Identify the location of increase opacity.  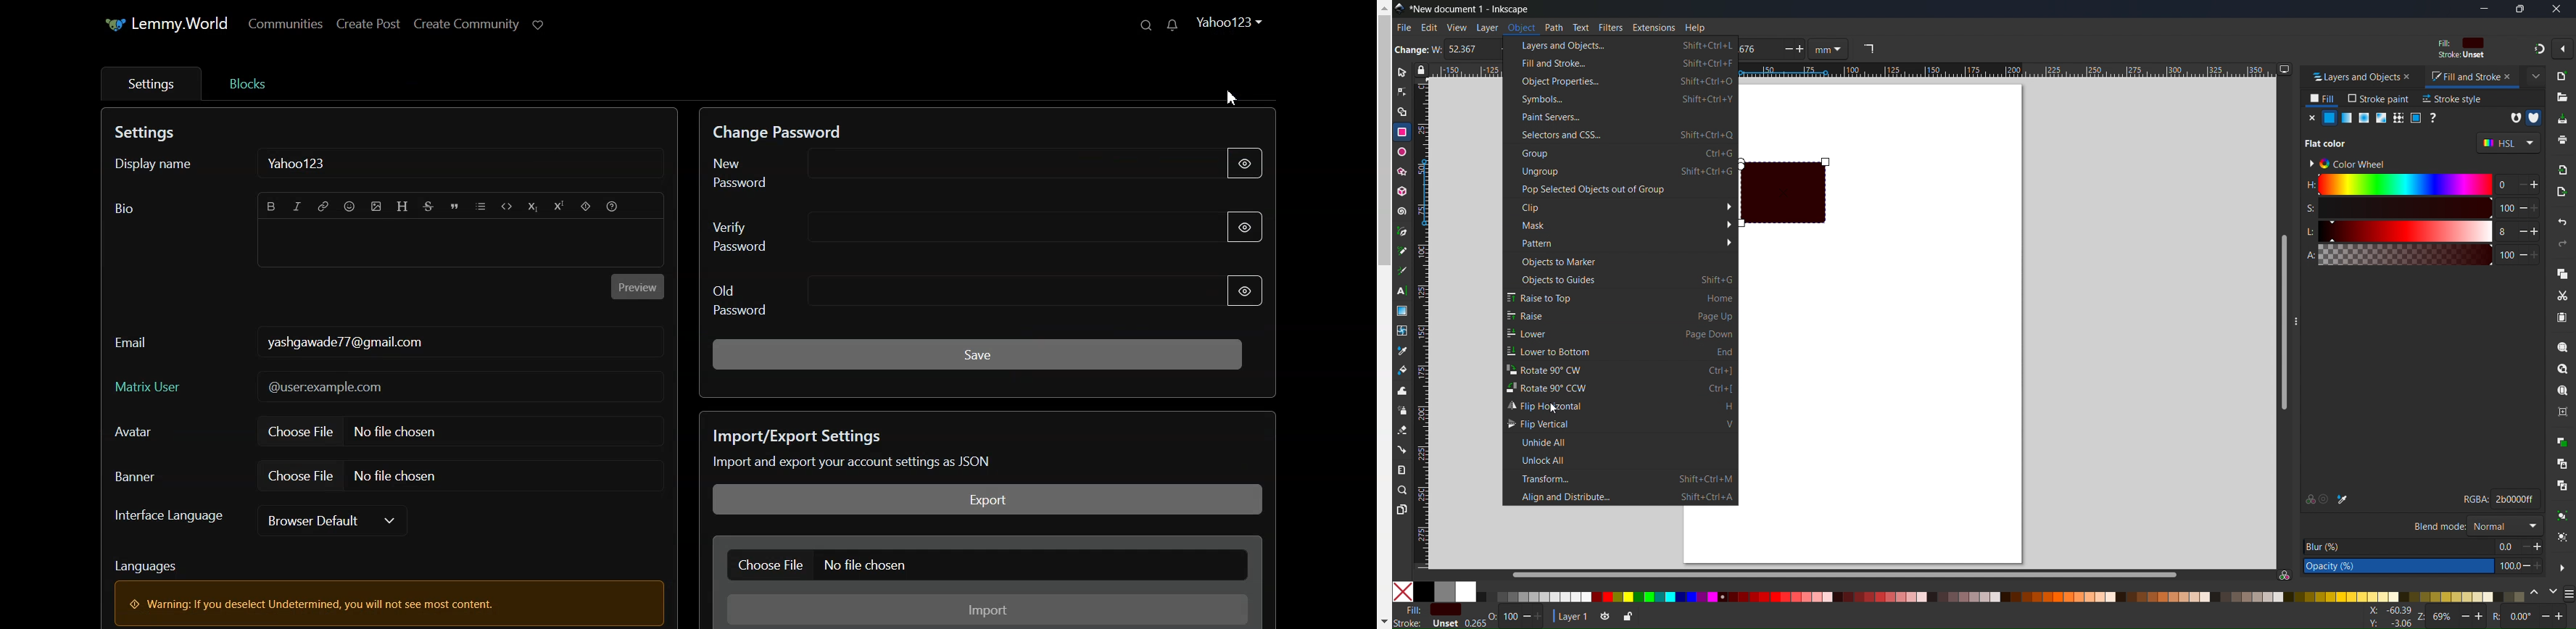
(2541, 566).